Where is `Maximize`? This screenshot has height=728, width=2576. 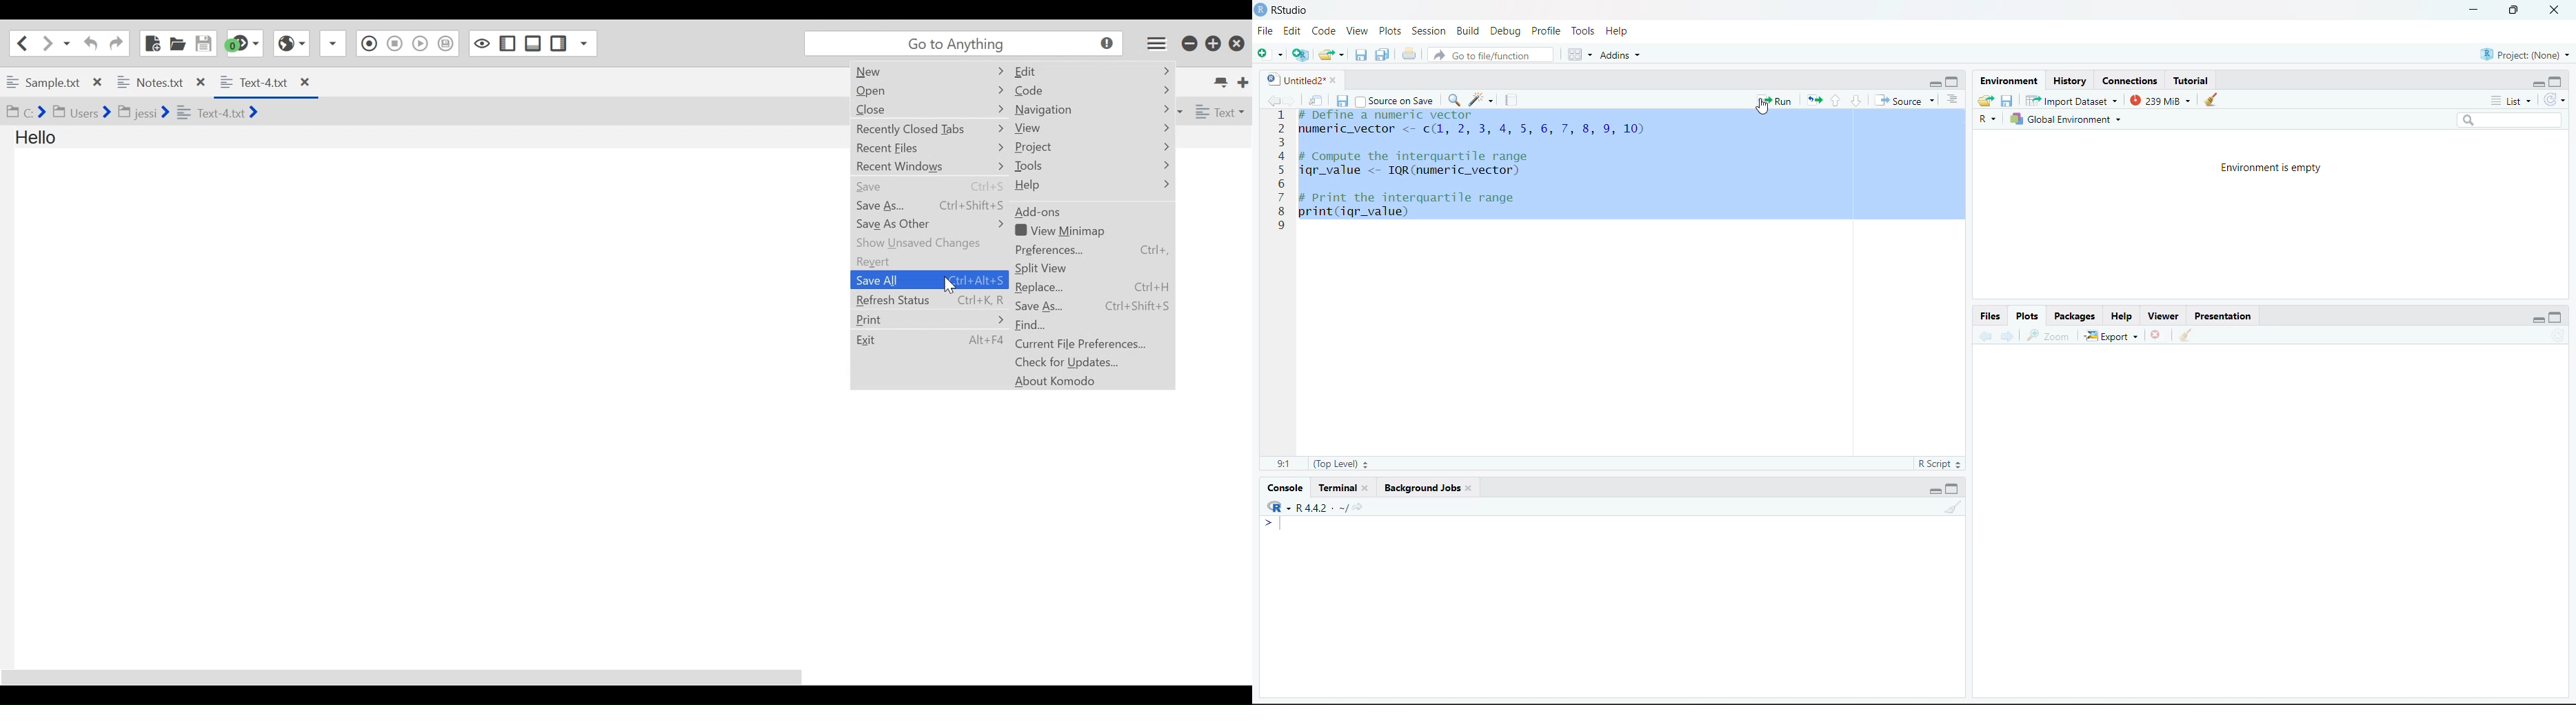 Maximize is located at coordinates (2558, 317).